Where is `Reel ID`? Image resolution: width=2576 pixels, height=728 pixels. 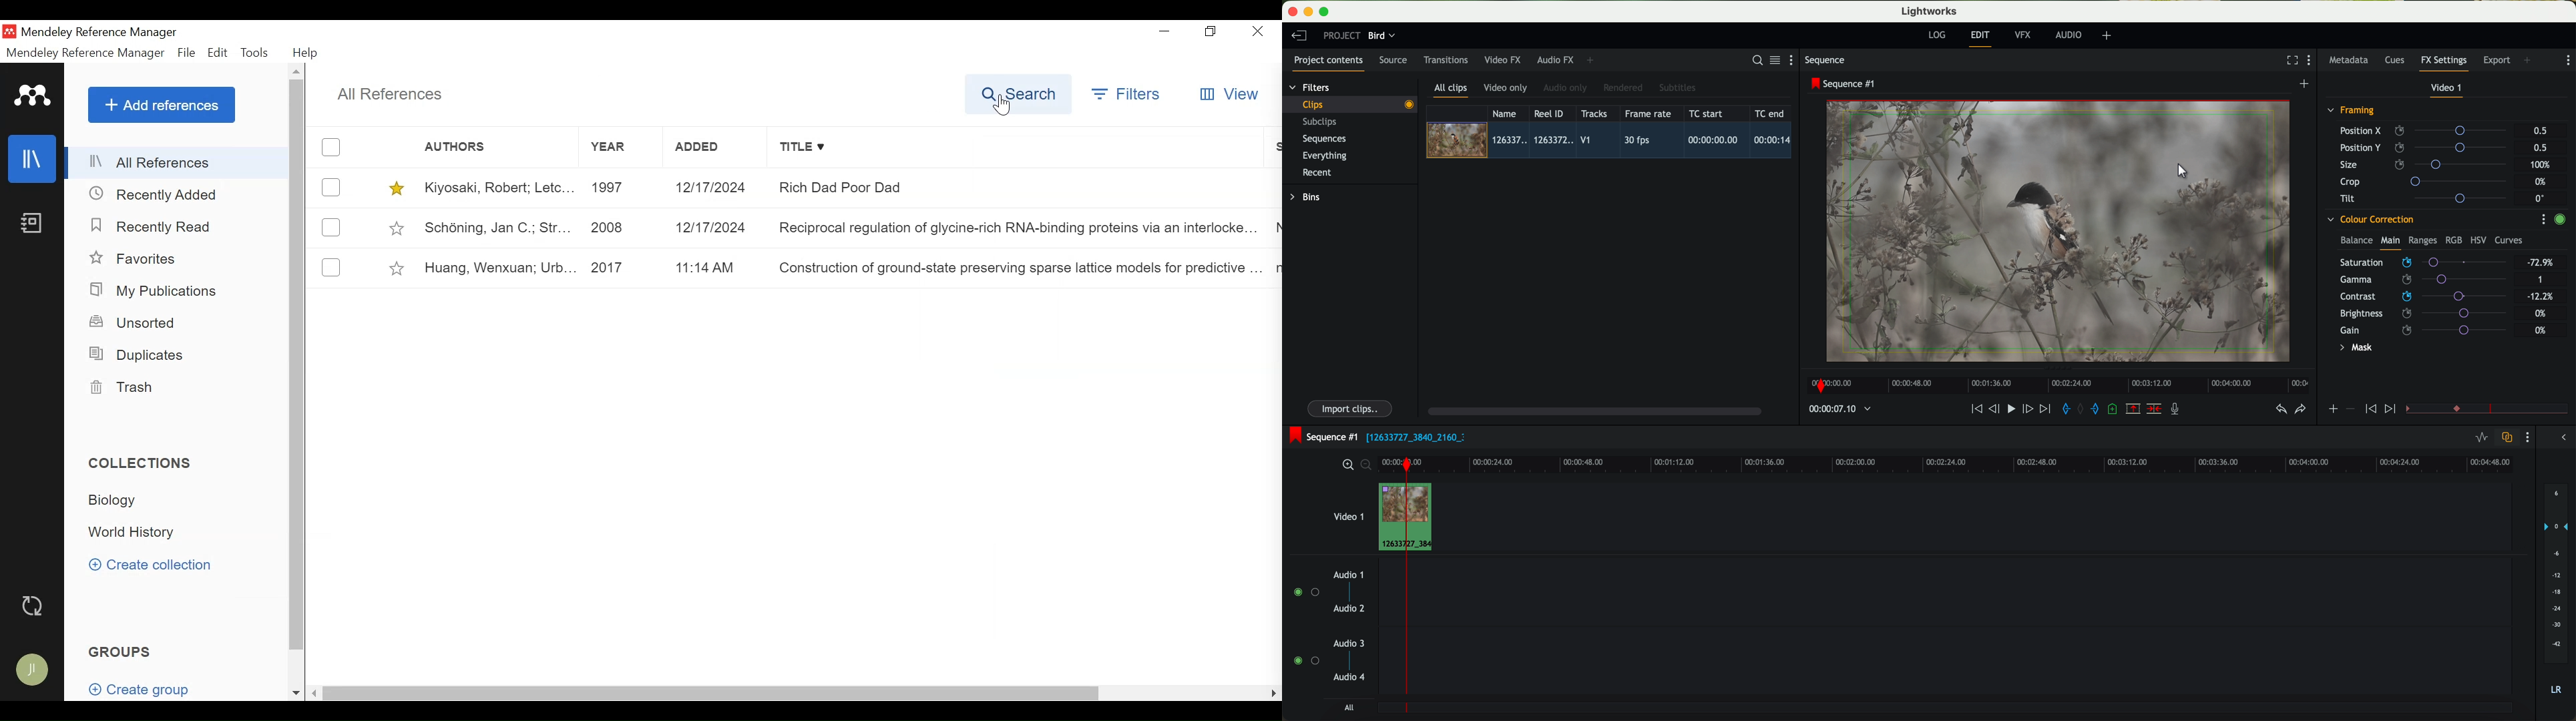 Reel ID is located at coordinates (1552, 113).